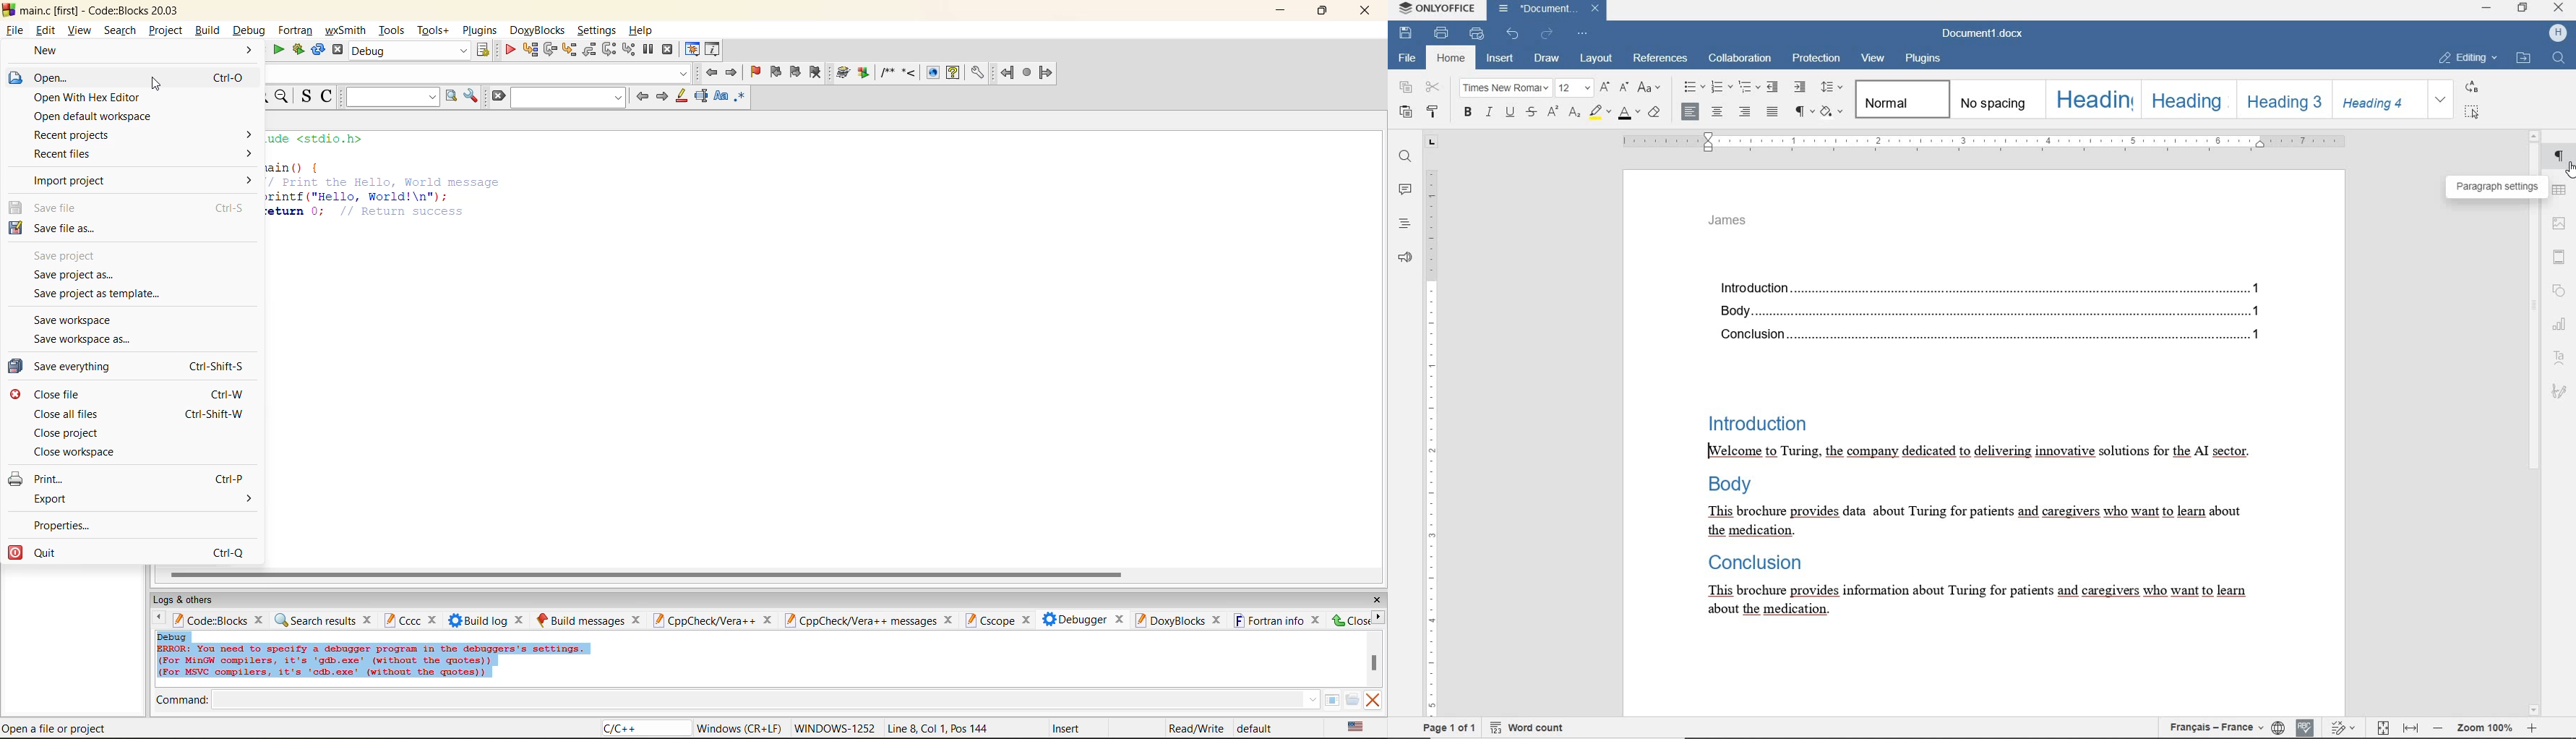 Image resolution: width=2576 pixels, height=756 pixels. Describe the element at coordinates (9, 9) in the screenshot. I see `logo` at that location.